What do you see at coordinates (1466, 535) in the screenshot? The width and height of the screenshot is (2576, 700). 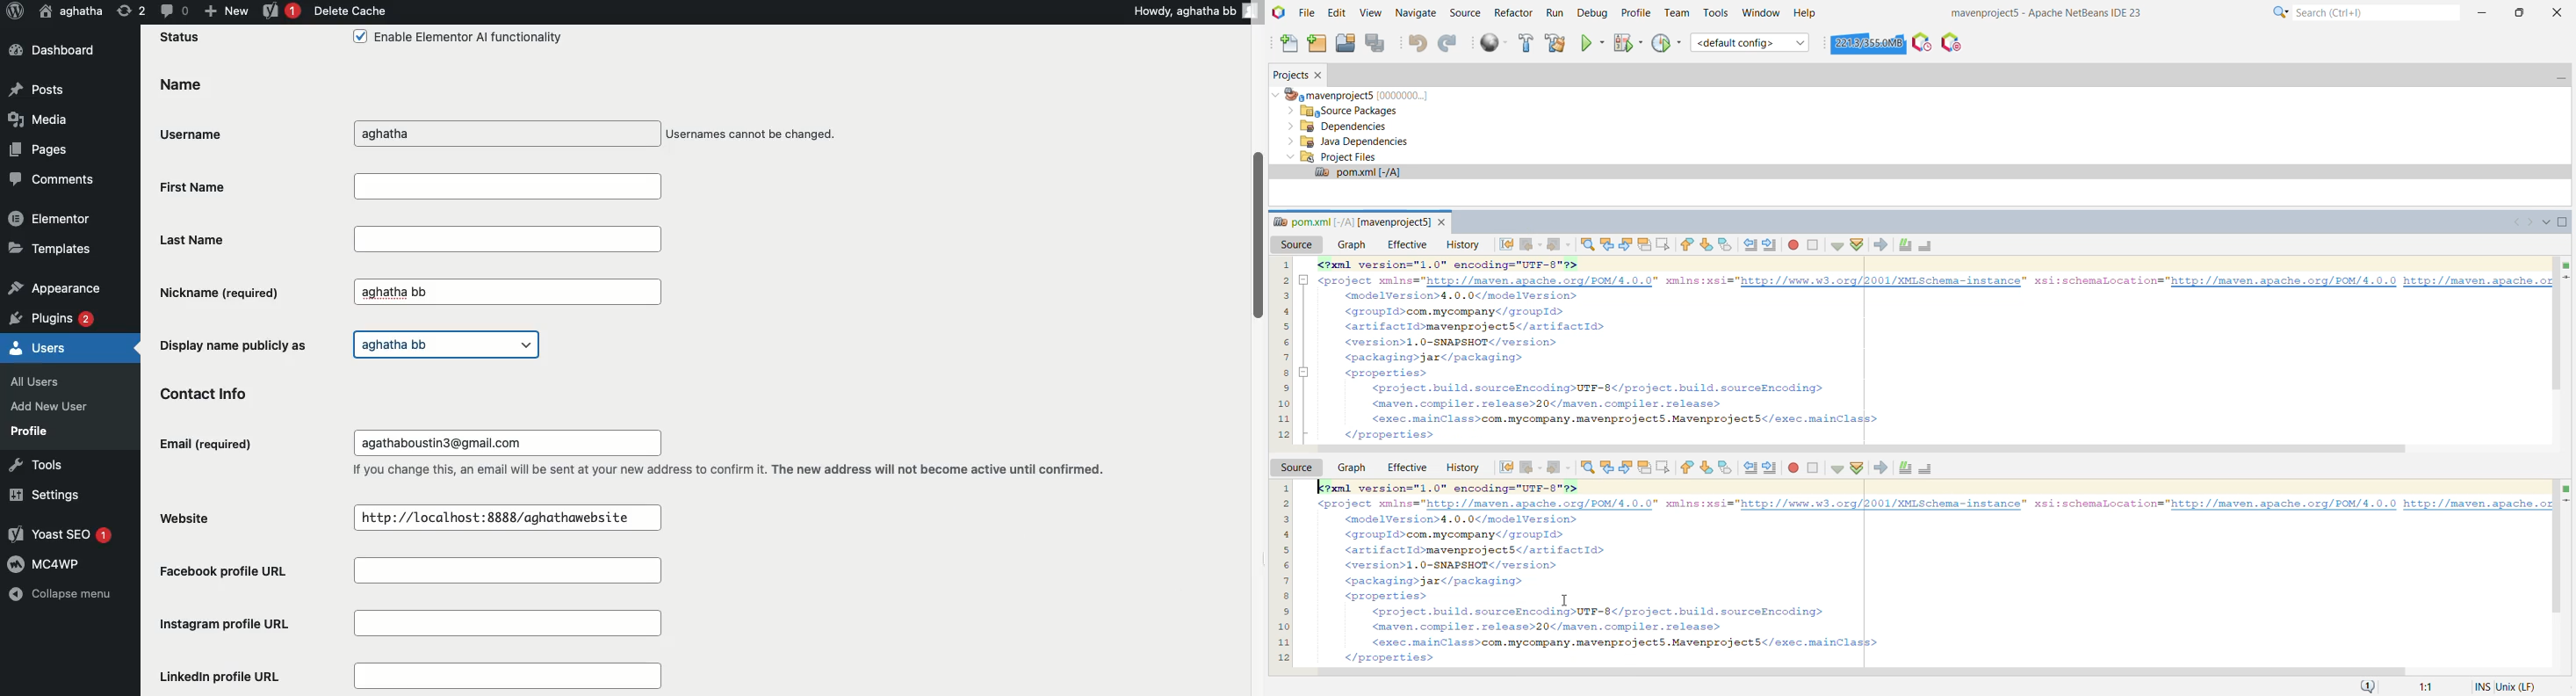 I see `<groupld>com.mycompany</groupId>` at bounding box center [1466, 535].